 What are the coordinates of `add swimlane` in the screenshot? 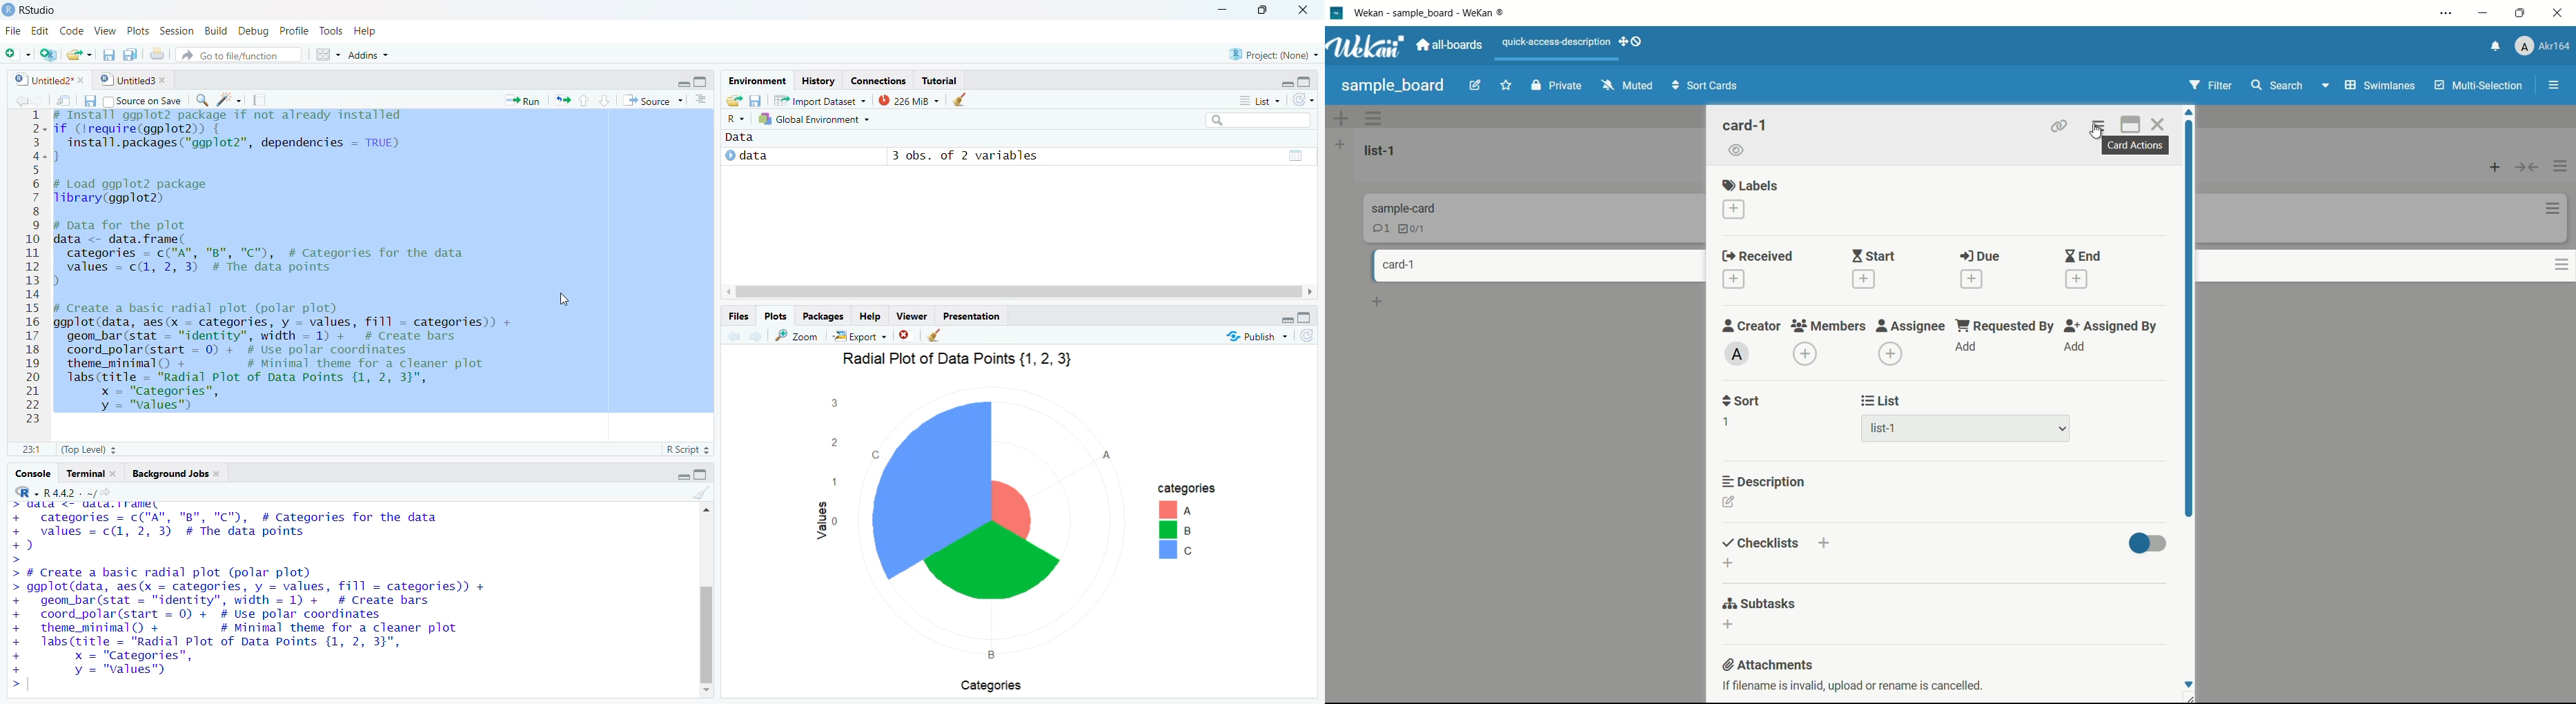 It's located at (1340, 120).